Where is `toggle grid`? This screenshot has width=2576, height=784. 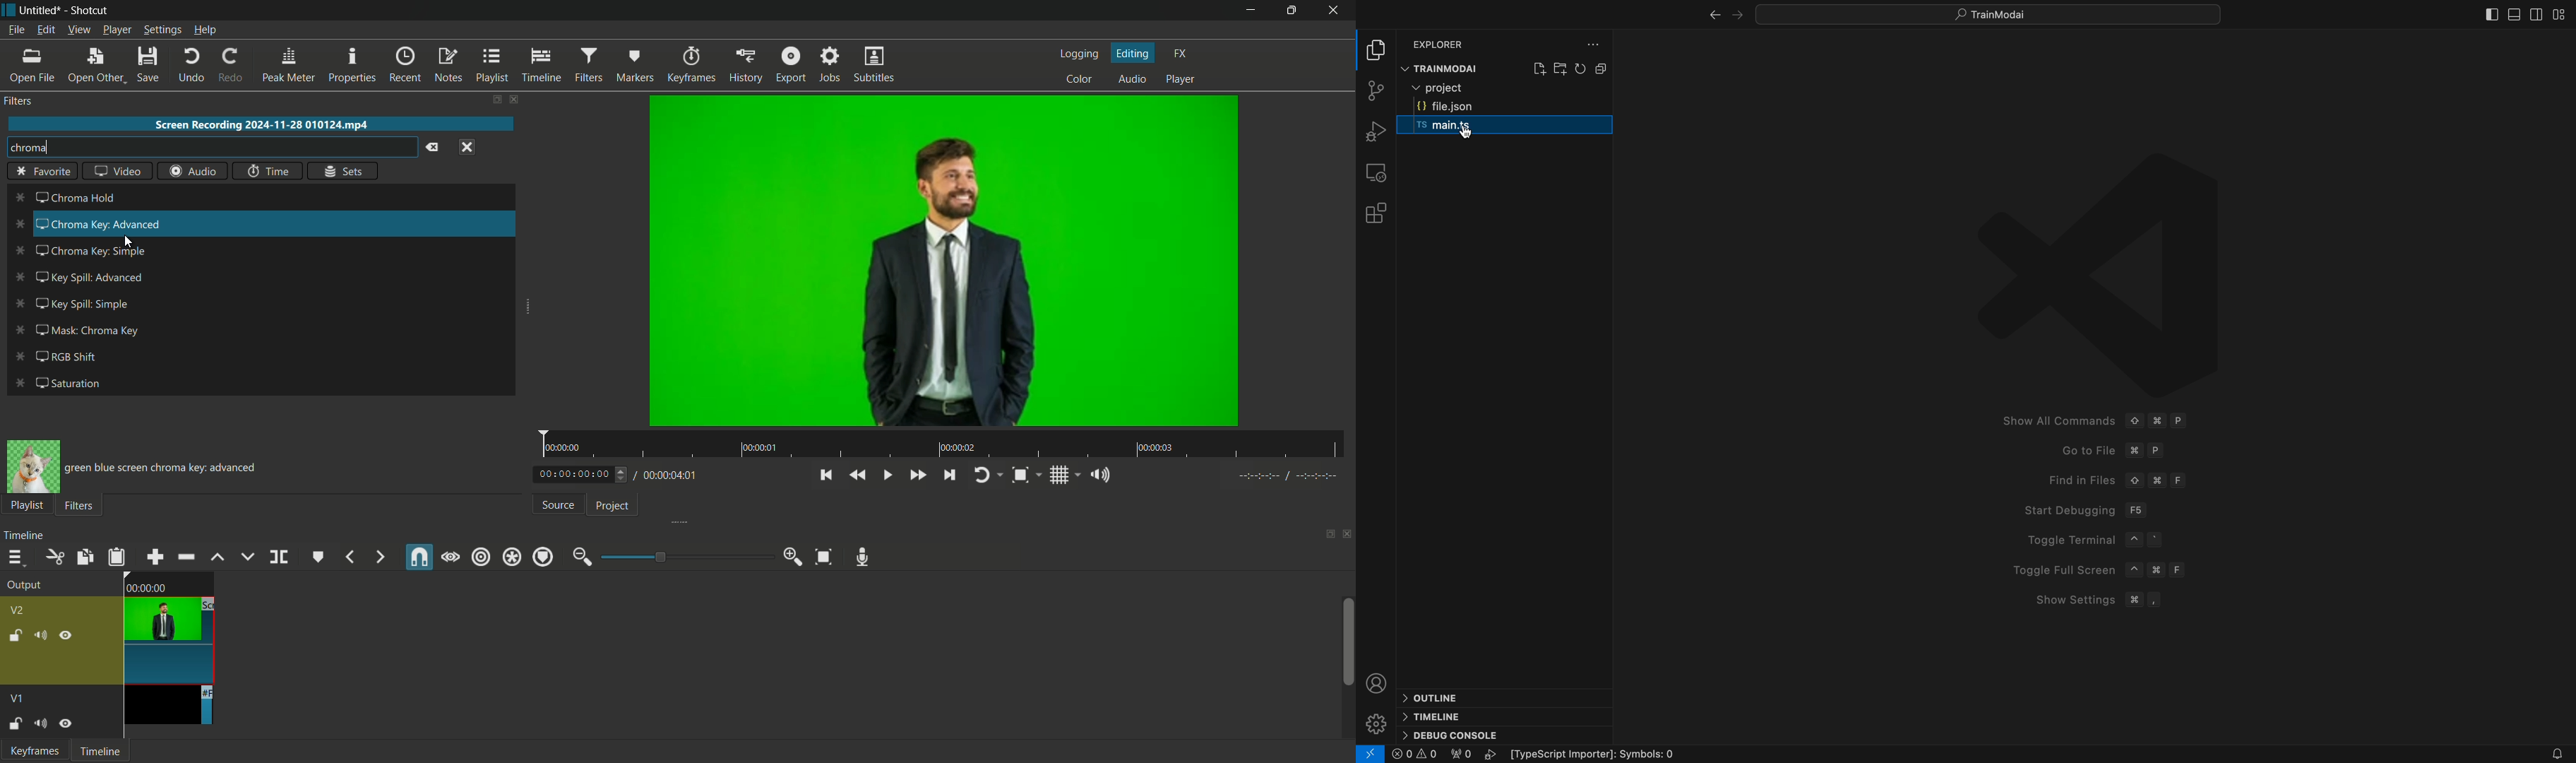
toggle grid is located at coordinates (1059, 475).